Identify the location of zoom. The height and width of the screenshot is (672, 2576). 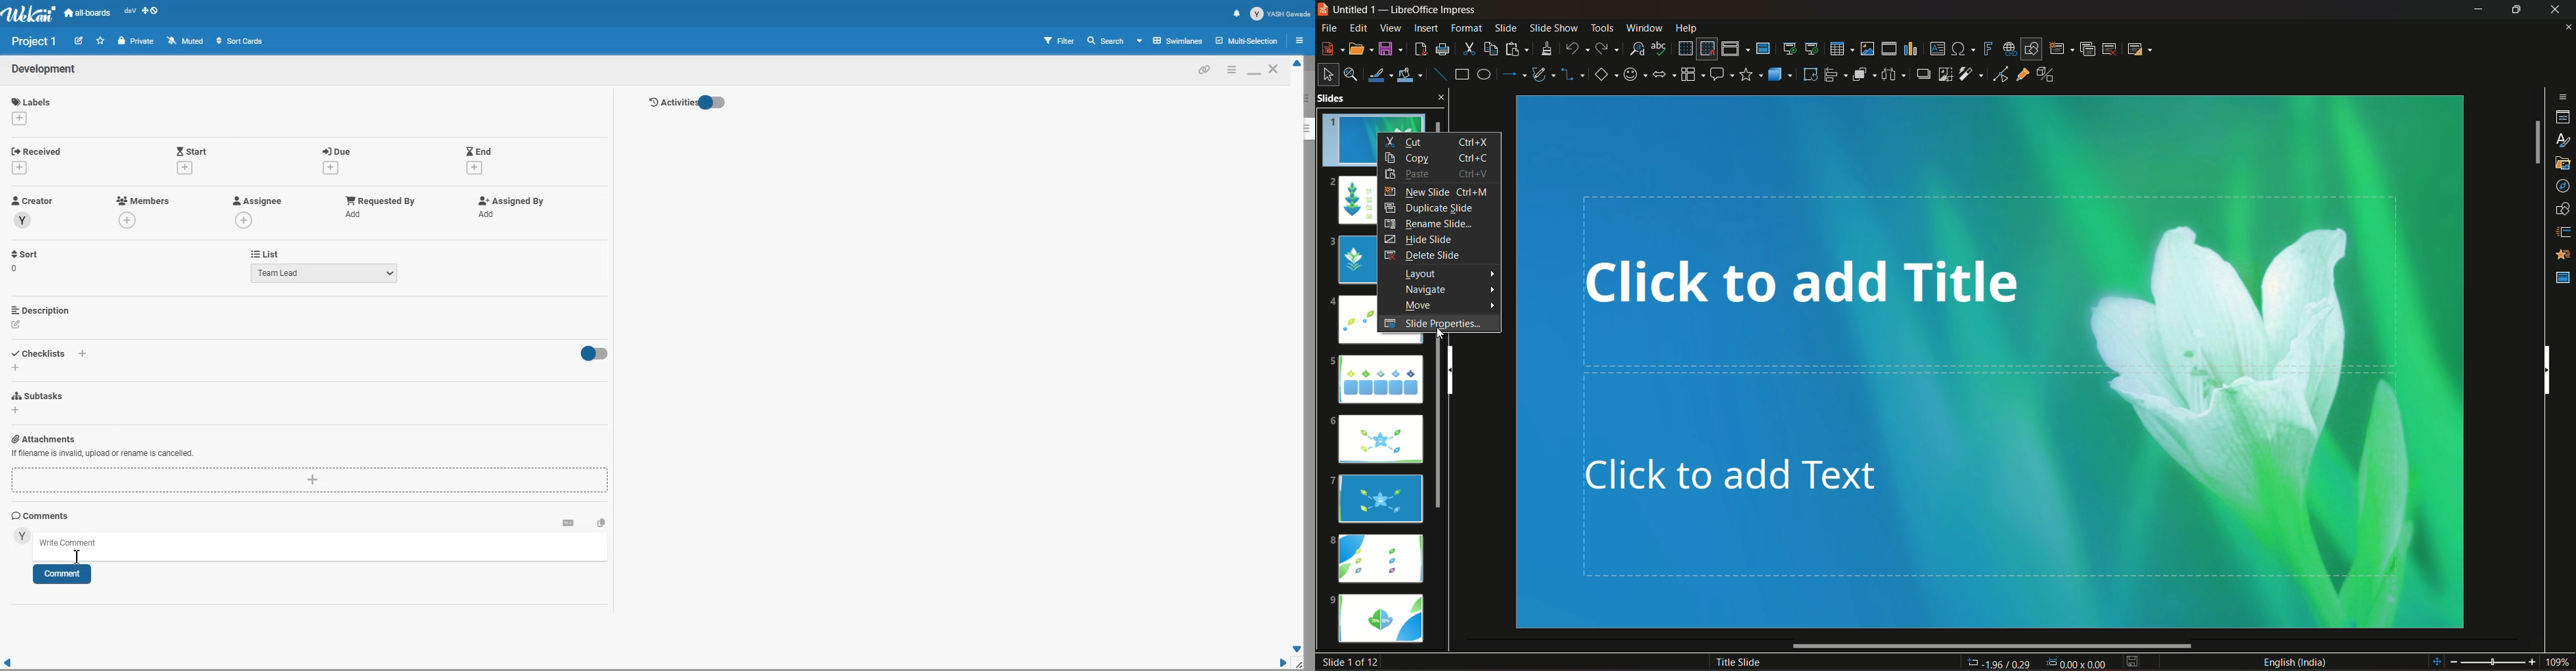
(2501, 660).